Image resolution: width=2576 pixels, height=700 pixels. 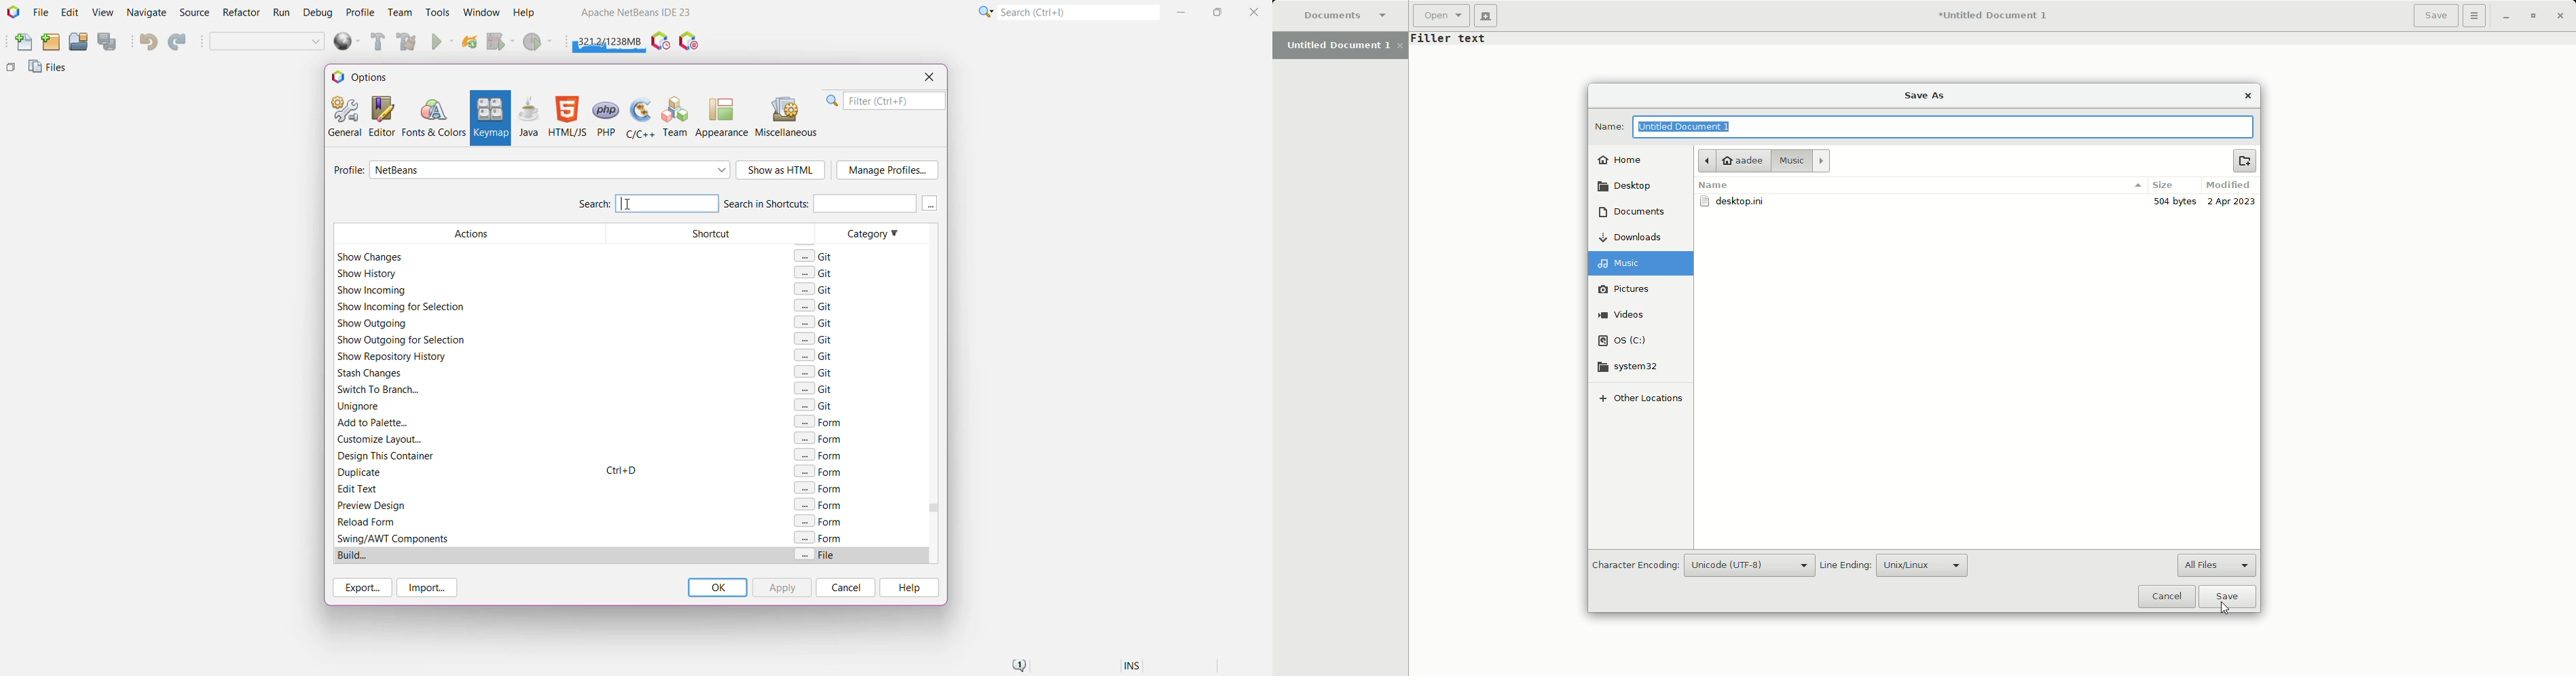 What do you see at coordinates (2531, 16) in the screenshot?
I see `Restore` at bounding box center [2531, 16].